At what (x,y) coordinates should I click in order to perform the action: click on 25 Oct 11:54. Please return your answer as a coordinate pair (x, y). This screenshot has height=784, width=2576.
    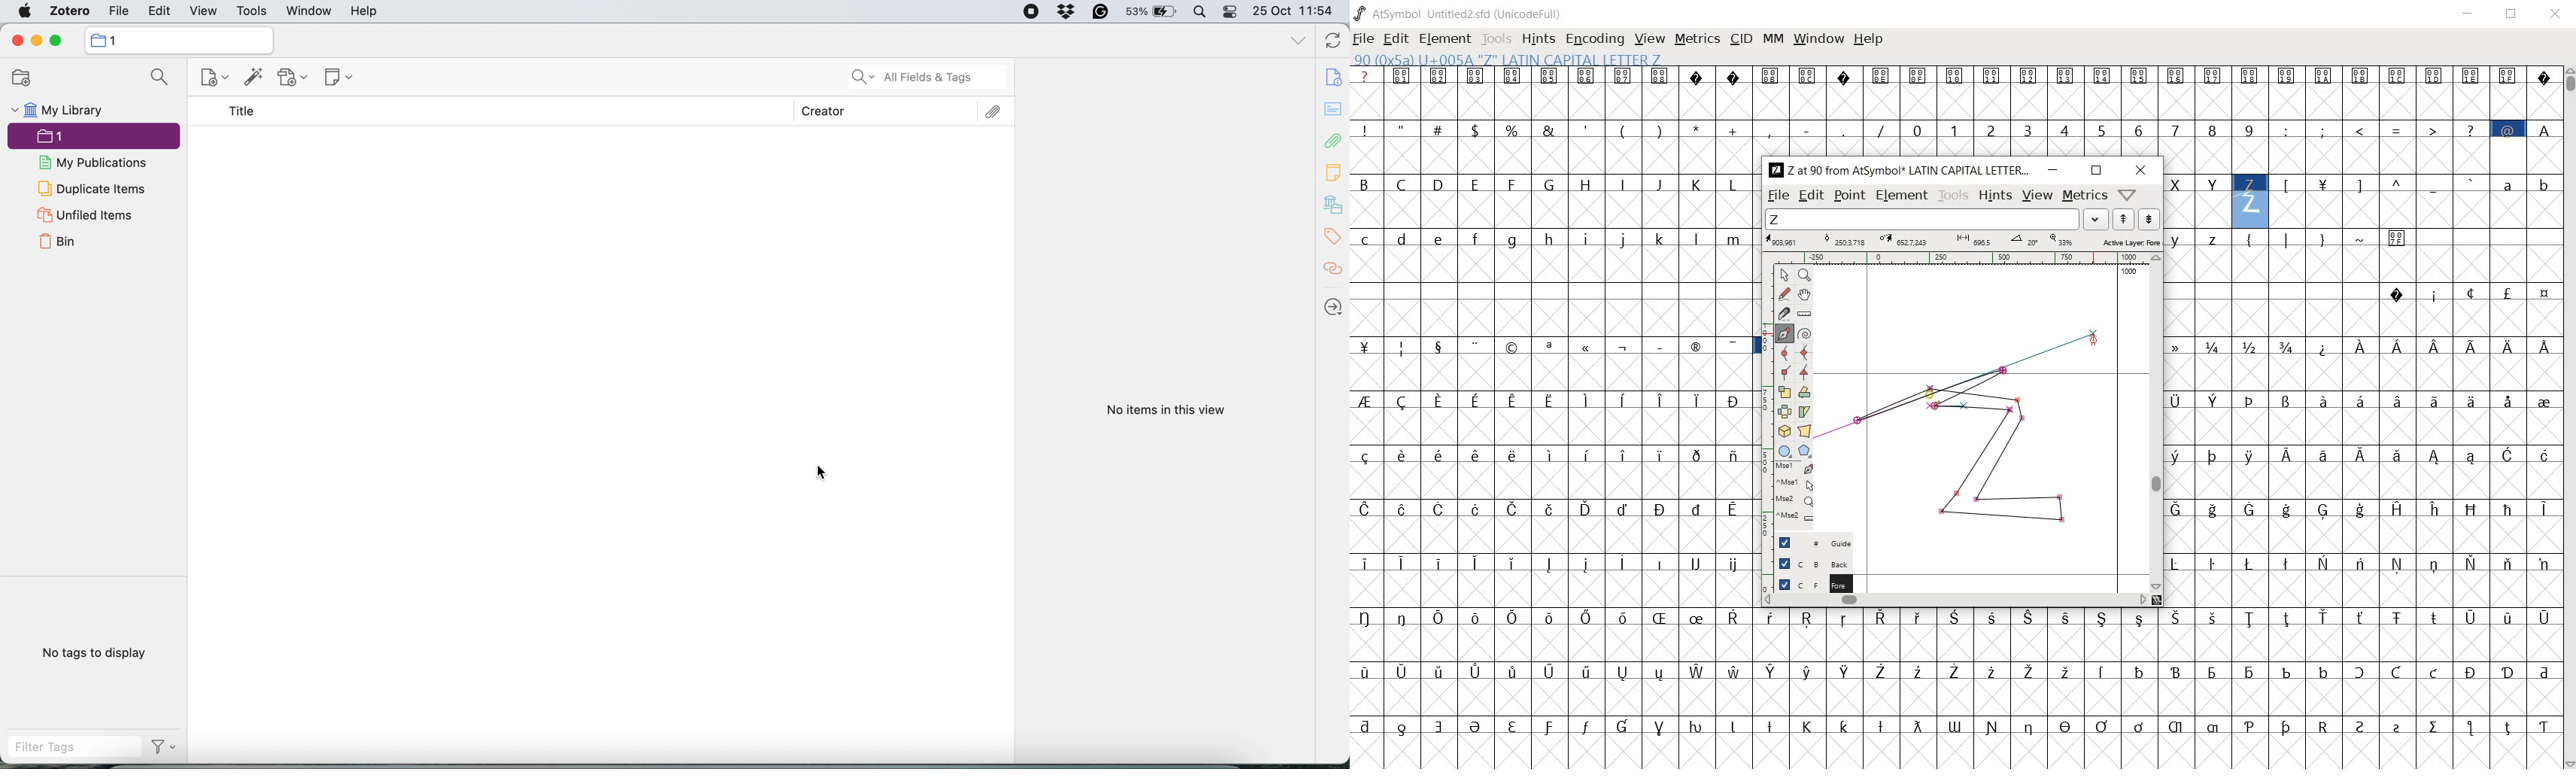
    Looking at the image, I should click on (1300, 11).